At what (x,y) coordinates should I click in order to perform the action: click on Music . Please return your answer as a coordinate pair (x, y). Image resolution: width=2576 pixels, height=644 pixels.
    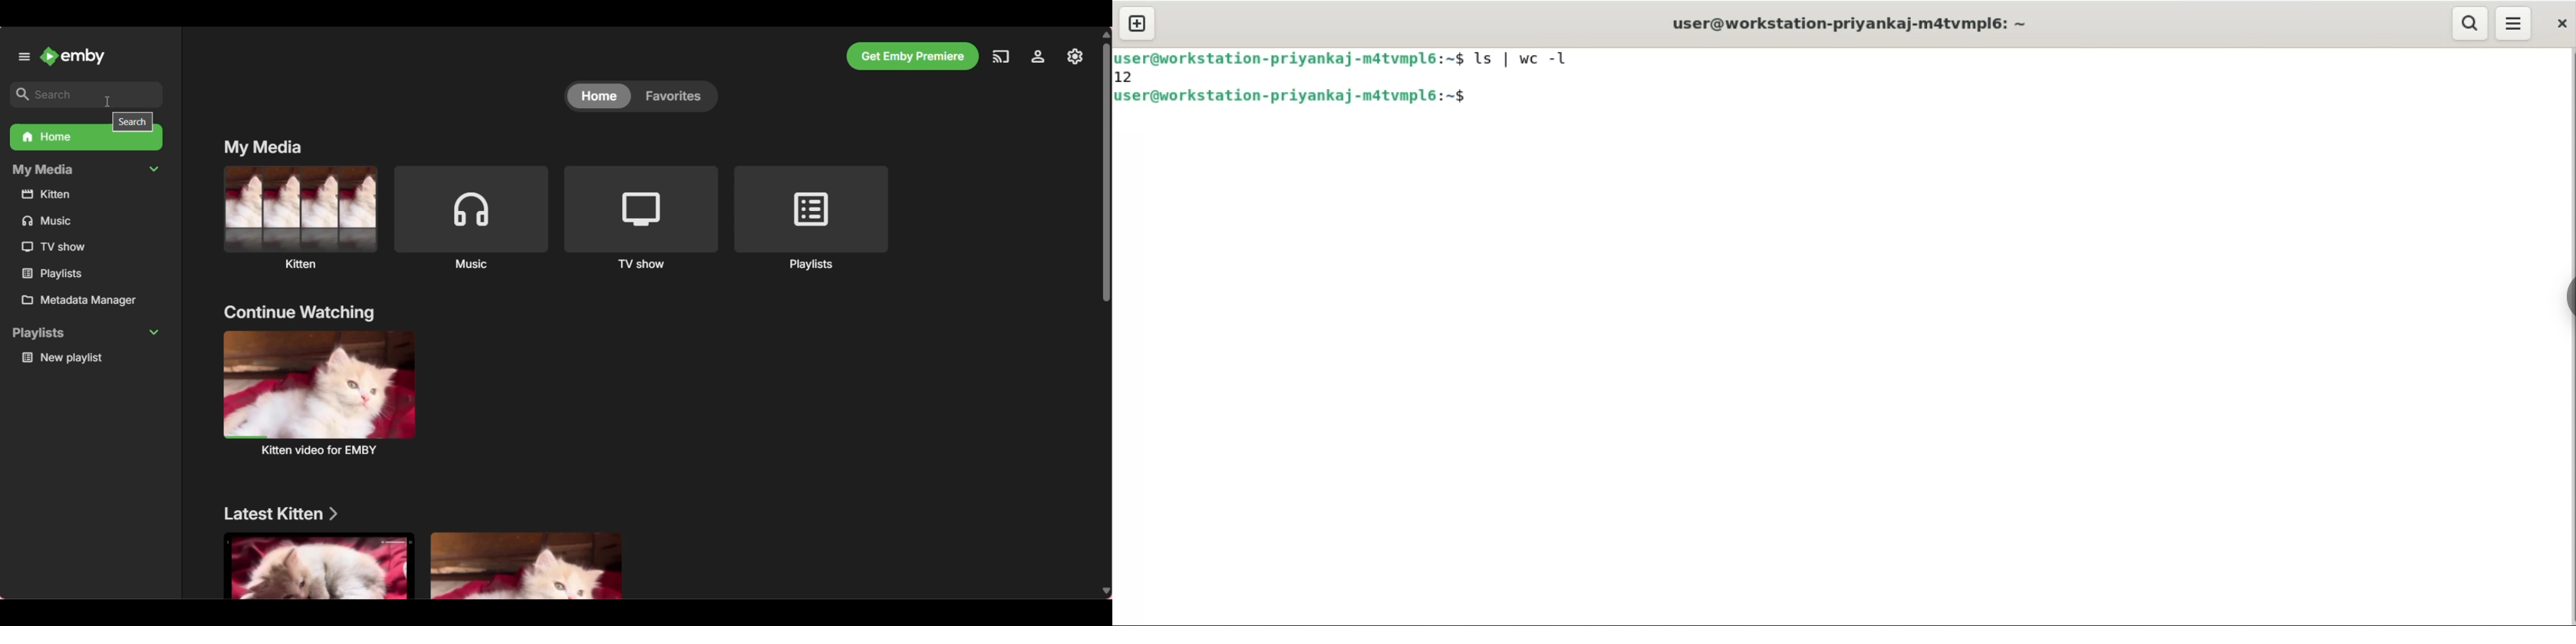
    Looking at the image, I should click on (471, 216).